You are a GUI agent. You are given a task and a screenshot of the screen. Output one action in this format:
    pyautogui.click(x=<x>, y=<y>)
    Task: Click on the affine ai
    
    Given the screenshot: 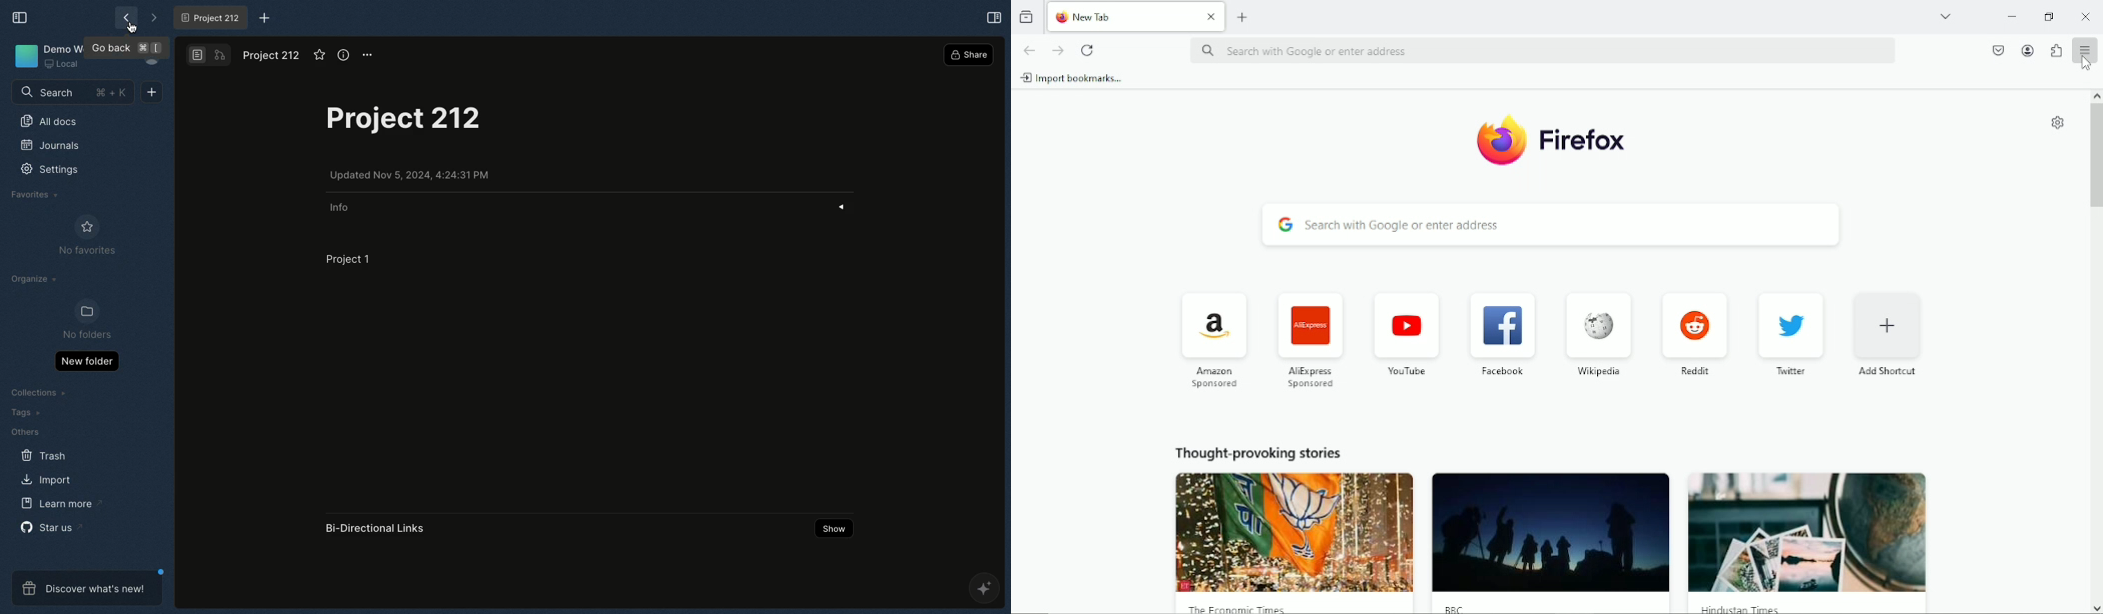 What is the action you would take?
    pyautogui.click(x=986, y=590)
    